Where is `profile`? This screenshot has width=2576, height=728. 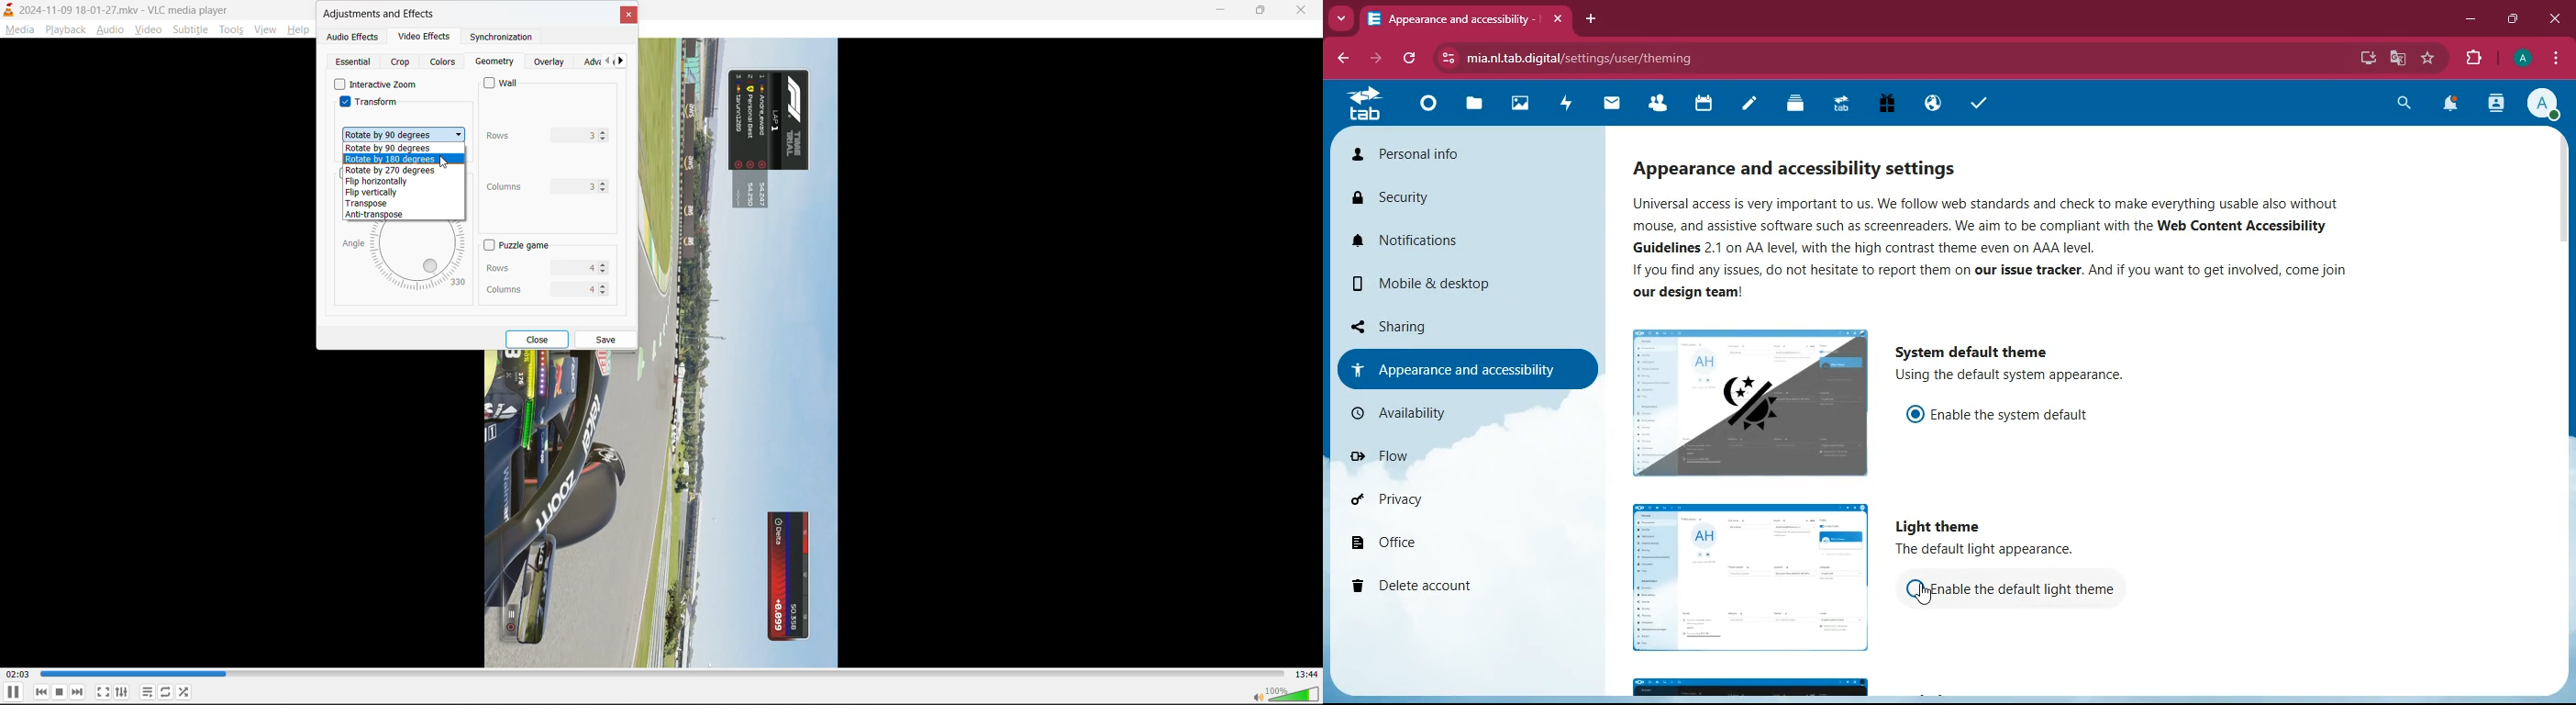 profile is located at coordinates (2520, 59).